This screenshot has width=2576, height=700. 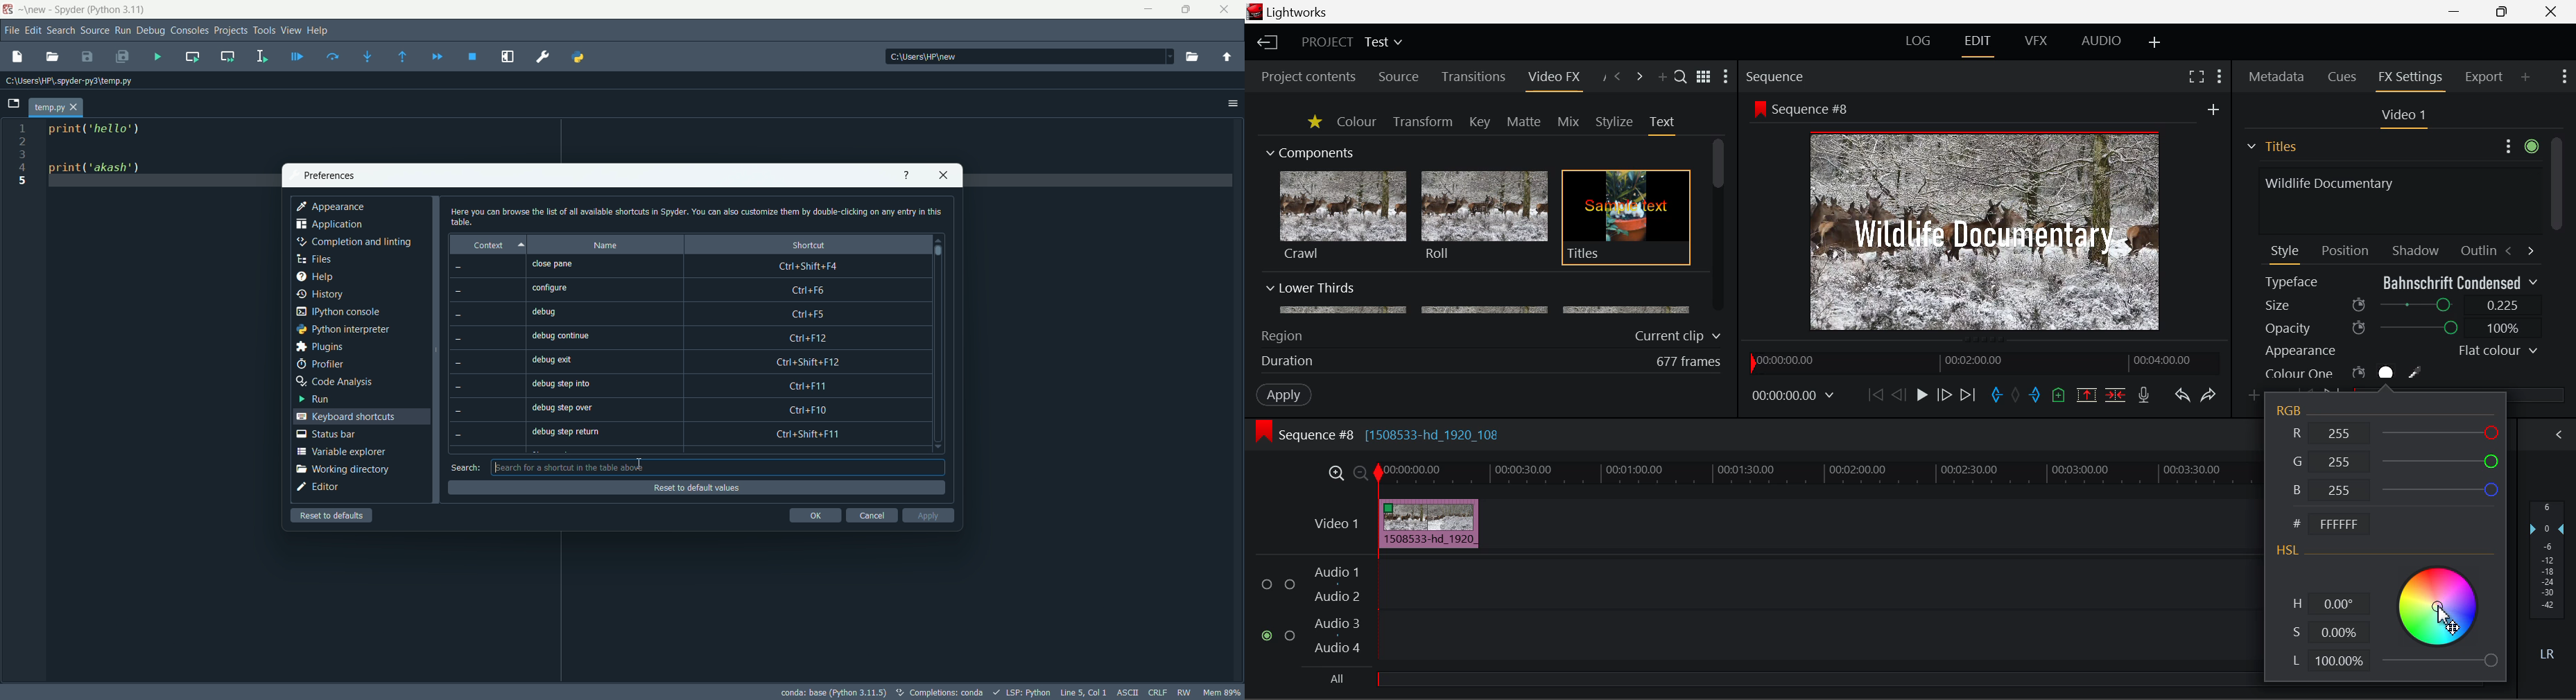 I want to click on vertical scroll bar, so click(x=942, y=343).